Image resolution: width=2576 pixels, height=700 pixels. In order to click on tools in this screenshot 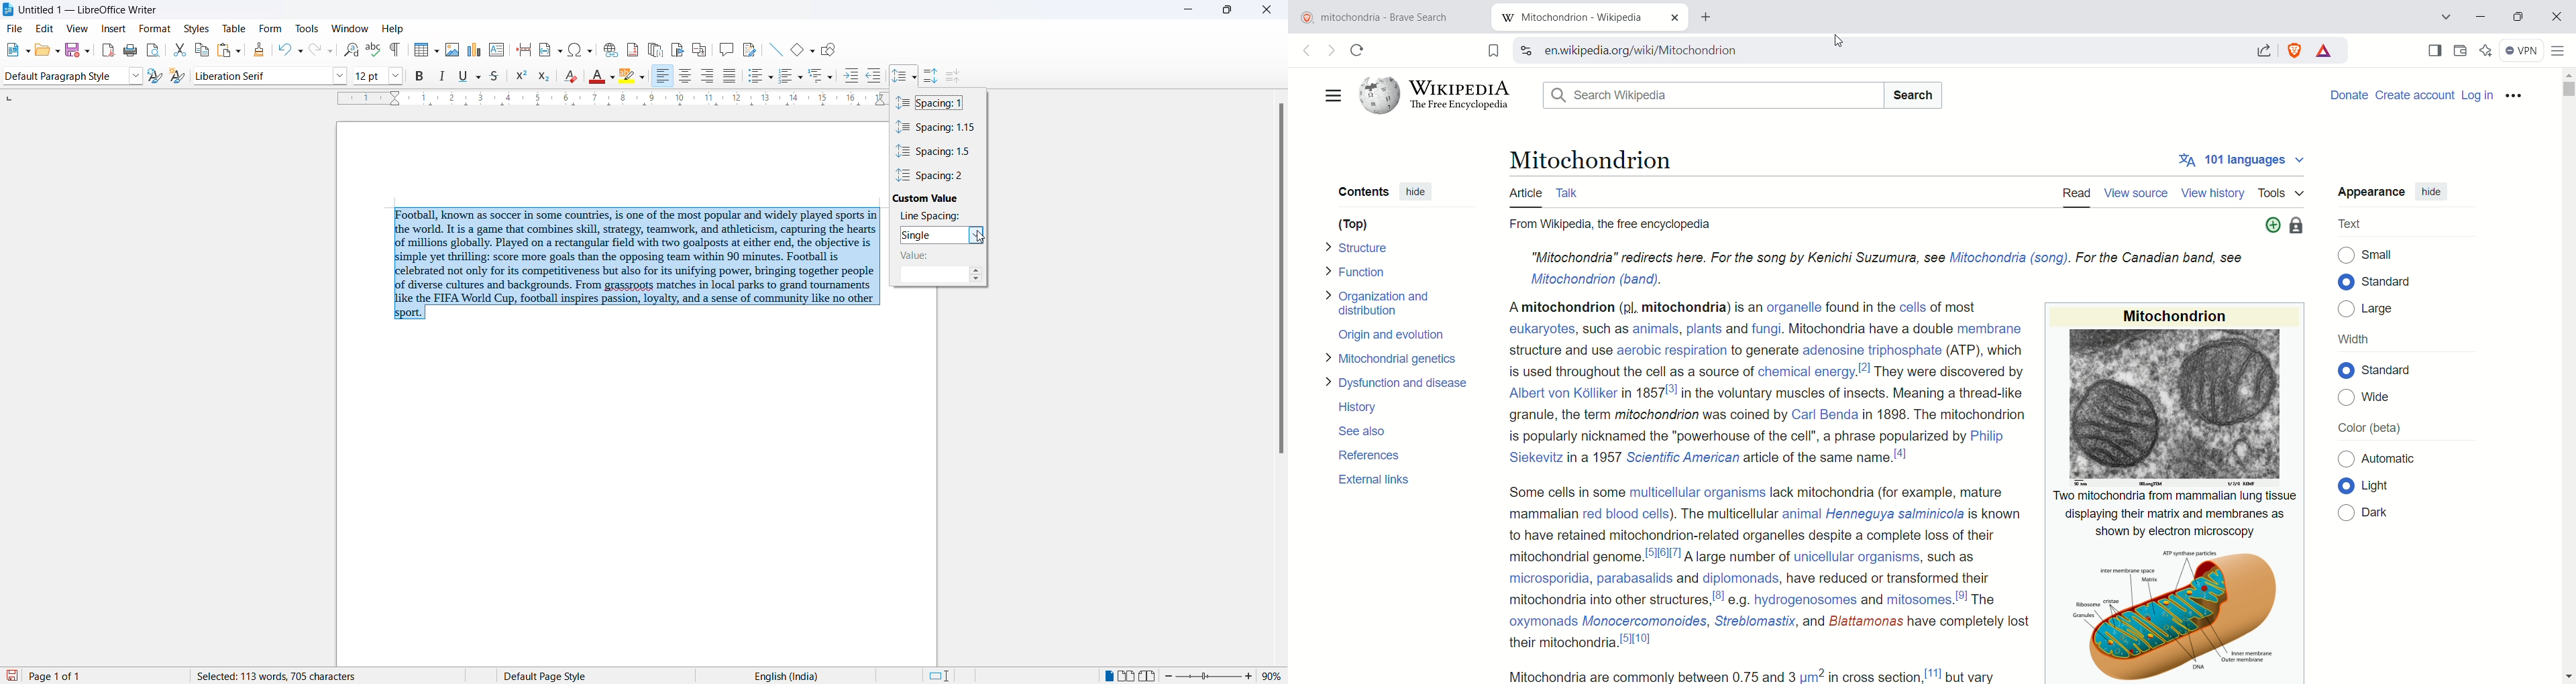, I will do `click(305, 27)`.